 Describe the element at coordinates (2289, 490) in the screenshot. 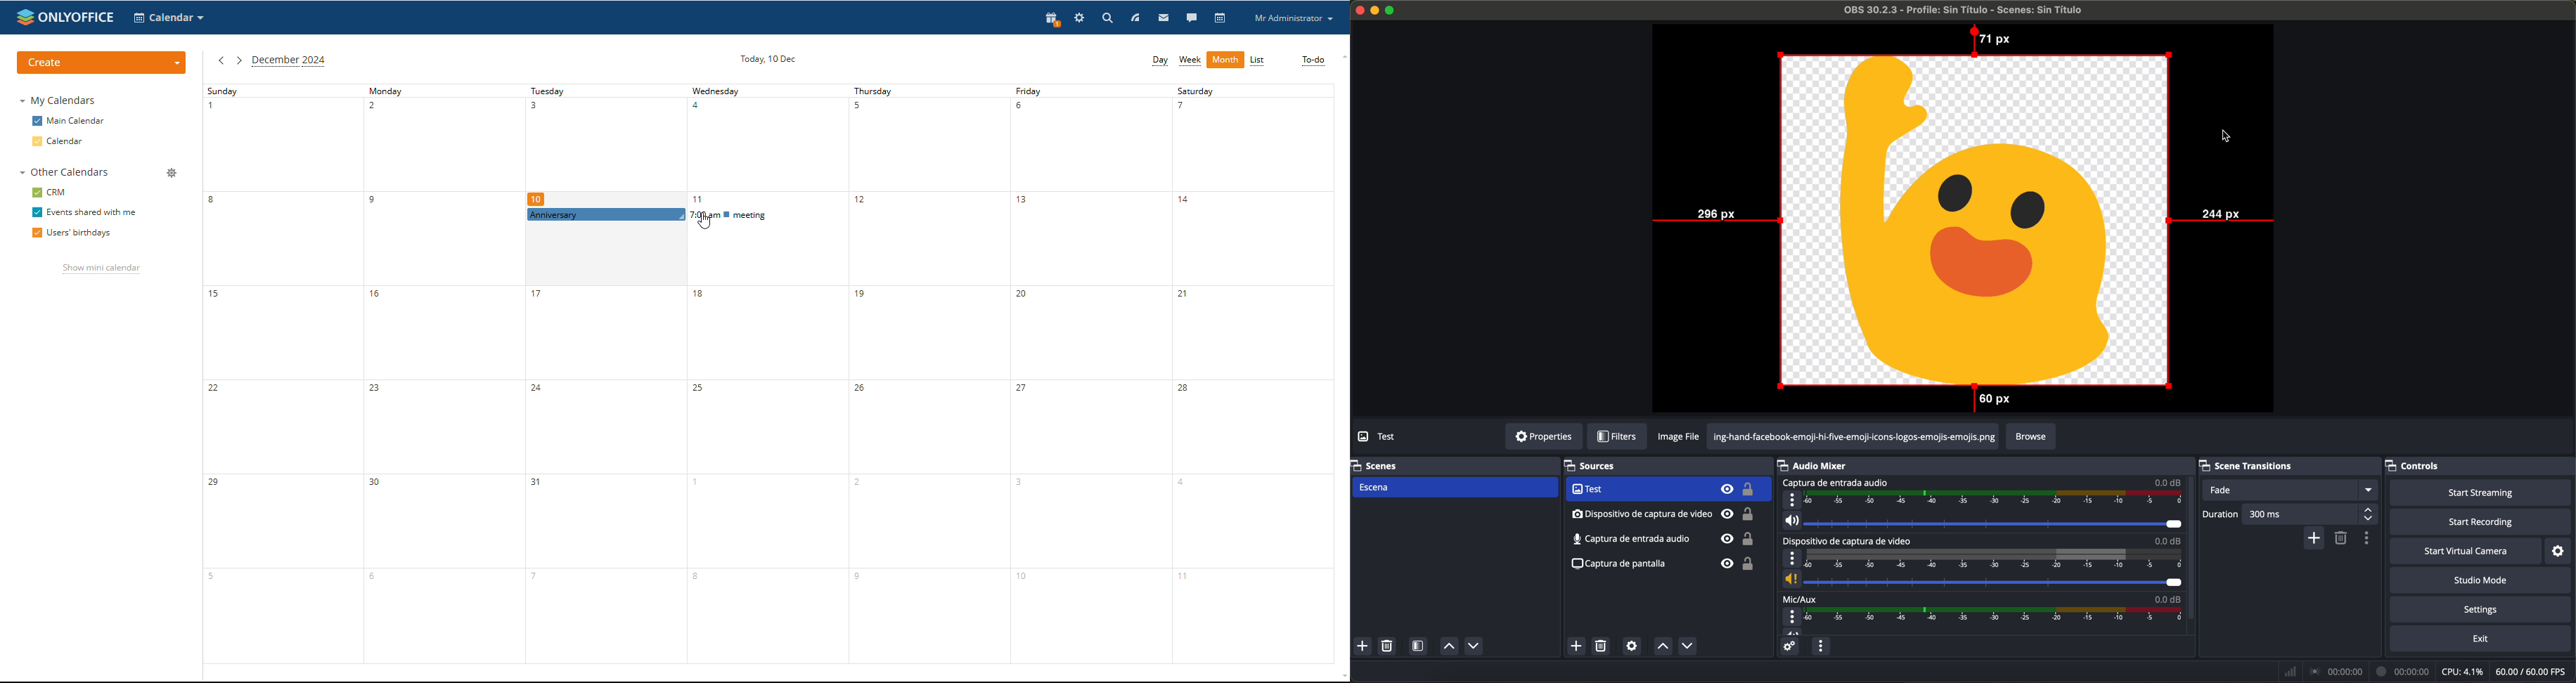

I see `fade` at that location.